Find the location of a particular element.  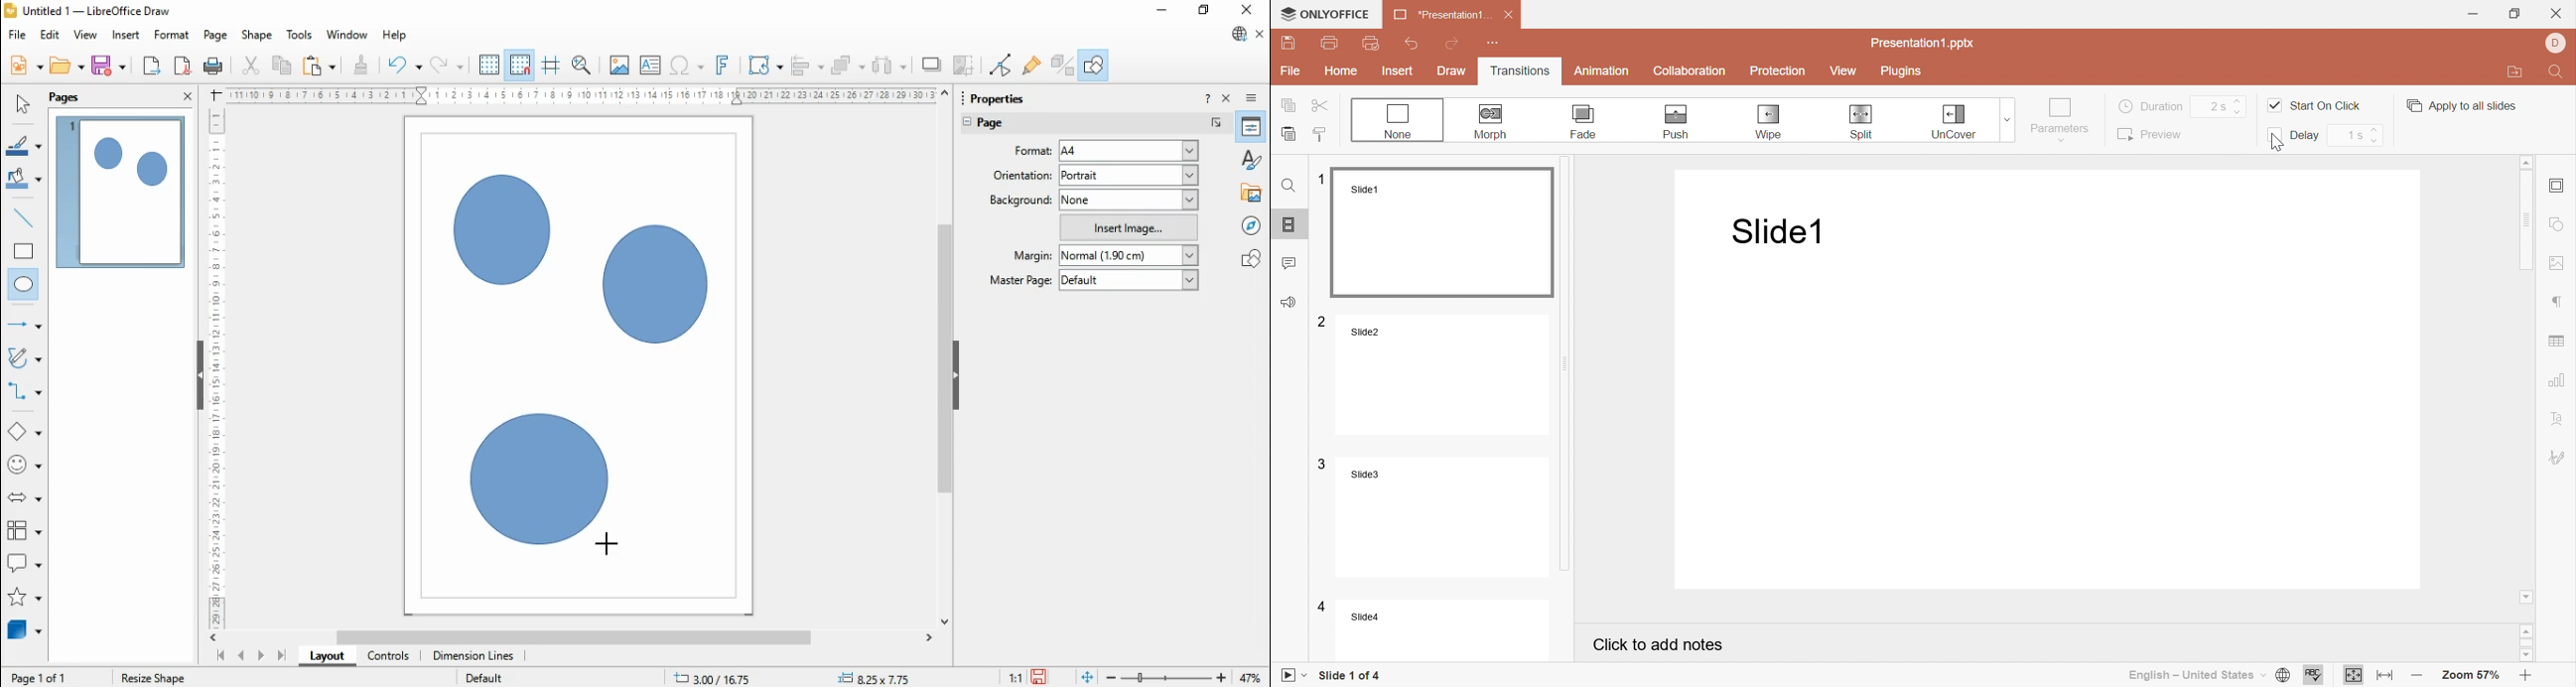

Comments is located at coordinates (1291, 260).